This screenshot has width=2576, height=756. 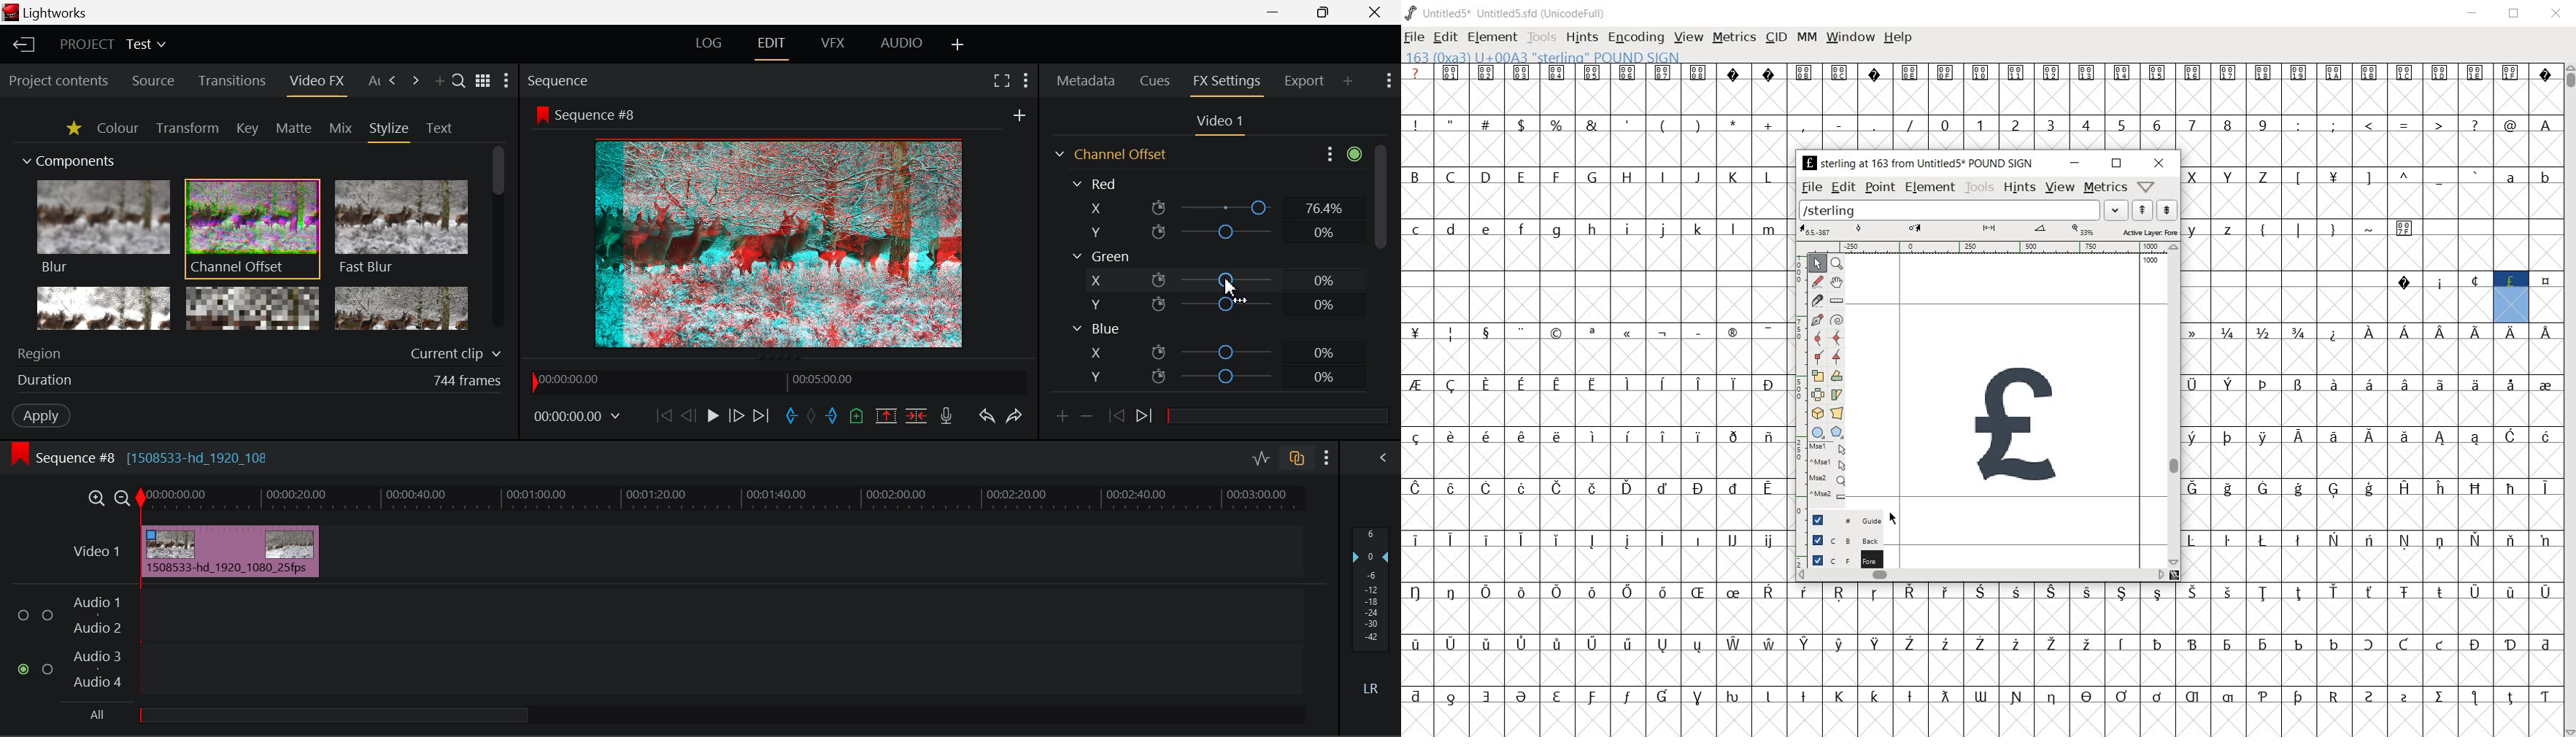 What do you see at coordinates (1768, 643) in the screenshot?
I see `Symbol` at bounding box center [1768, 643].